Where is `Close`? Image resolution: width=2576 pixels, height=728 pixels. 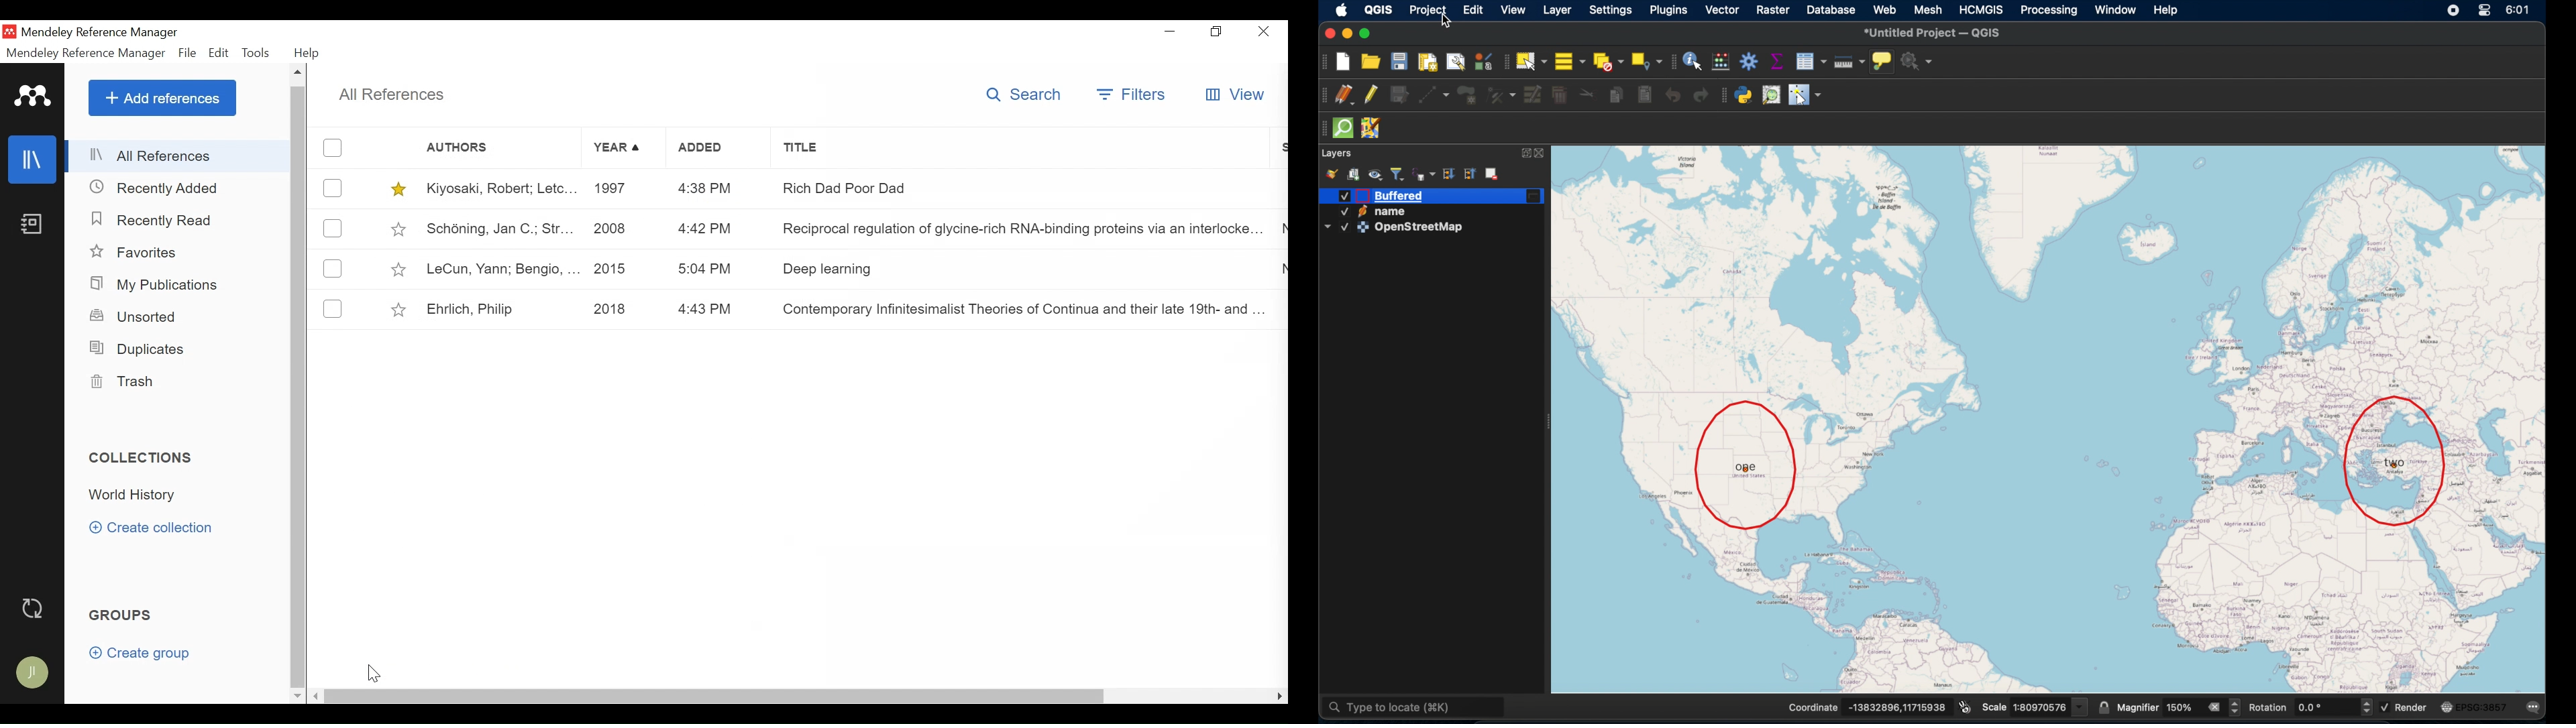
Close is located at coordinates (1265, 32).